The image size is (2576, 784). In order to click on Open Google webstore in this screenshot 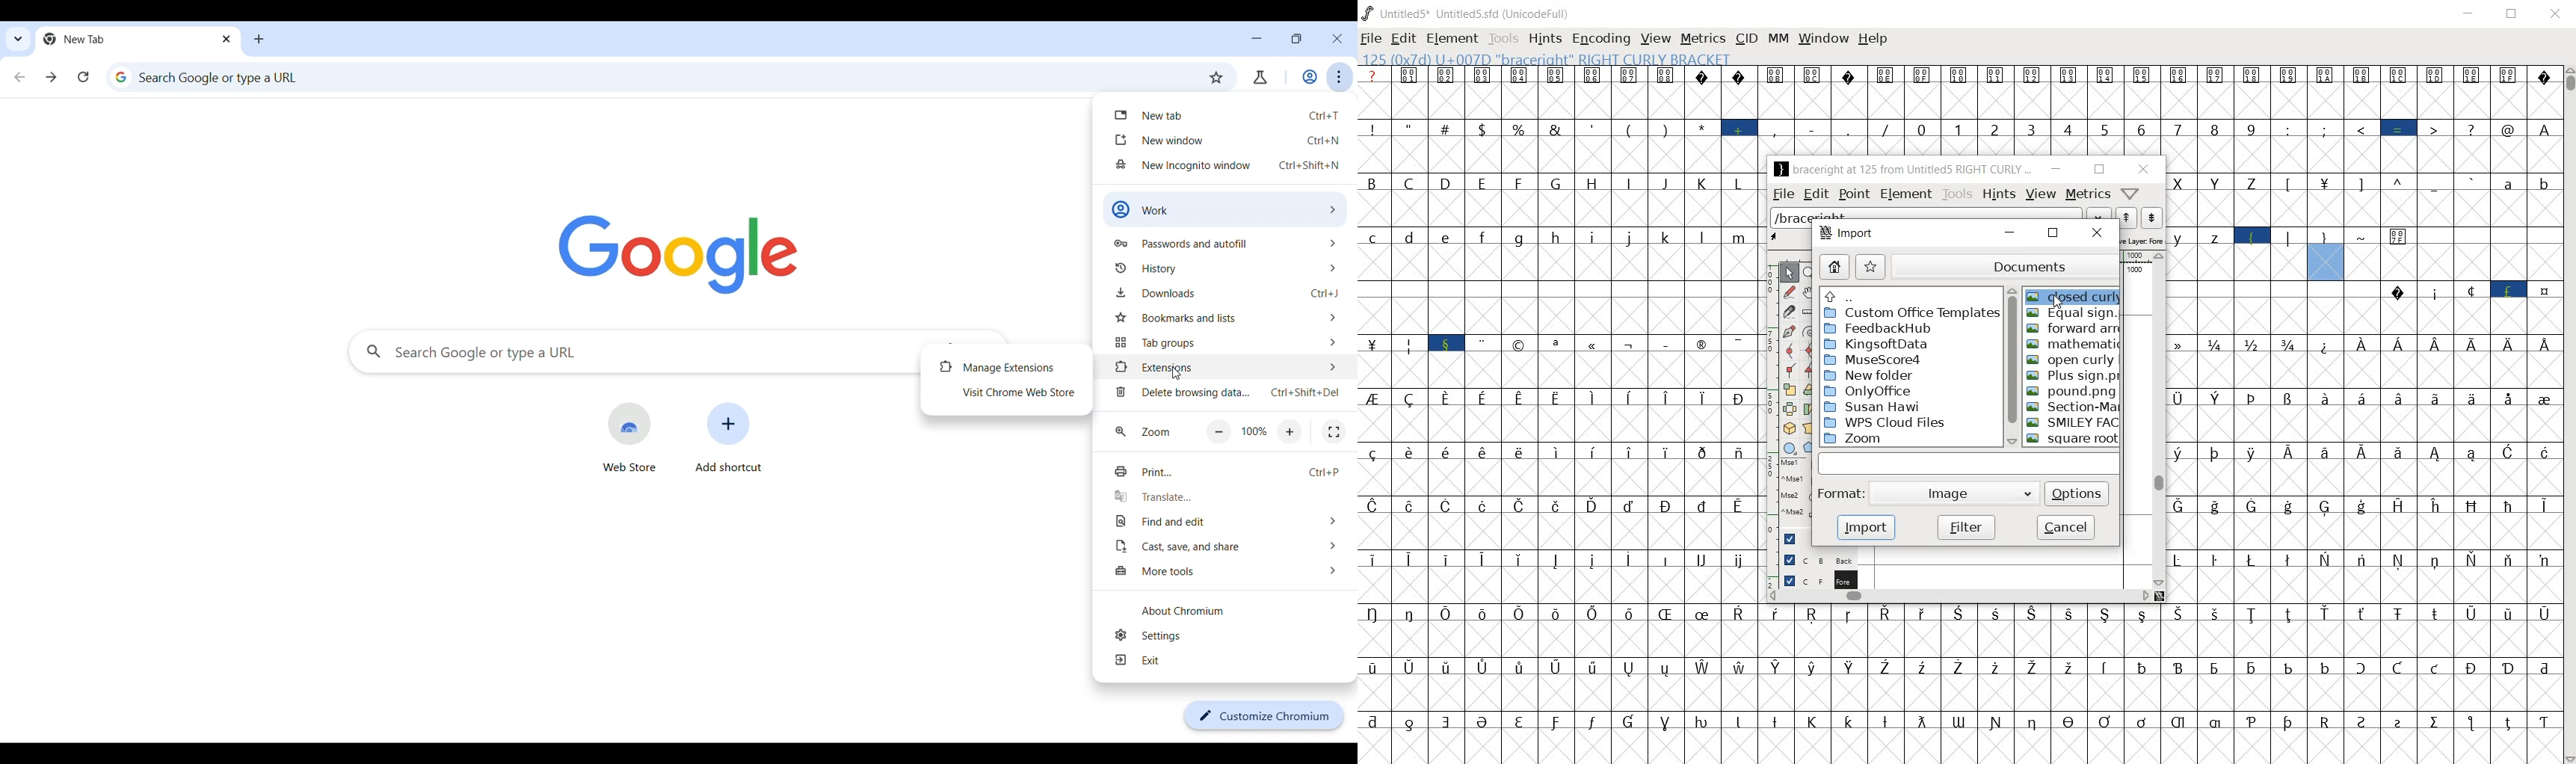, I will do `click(629, 437)`.